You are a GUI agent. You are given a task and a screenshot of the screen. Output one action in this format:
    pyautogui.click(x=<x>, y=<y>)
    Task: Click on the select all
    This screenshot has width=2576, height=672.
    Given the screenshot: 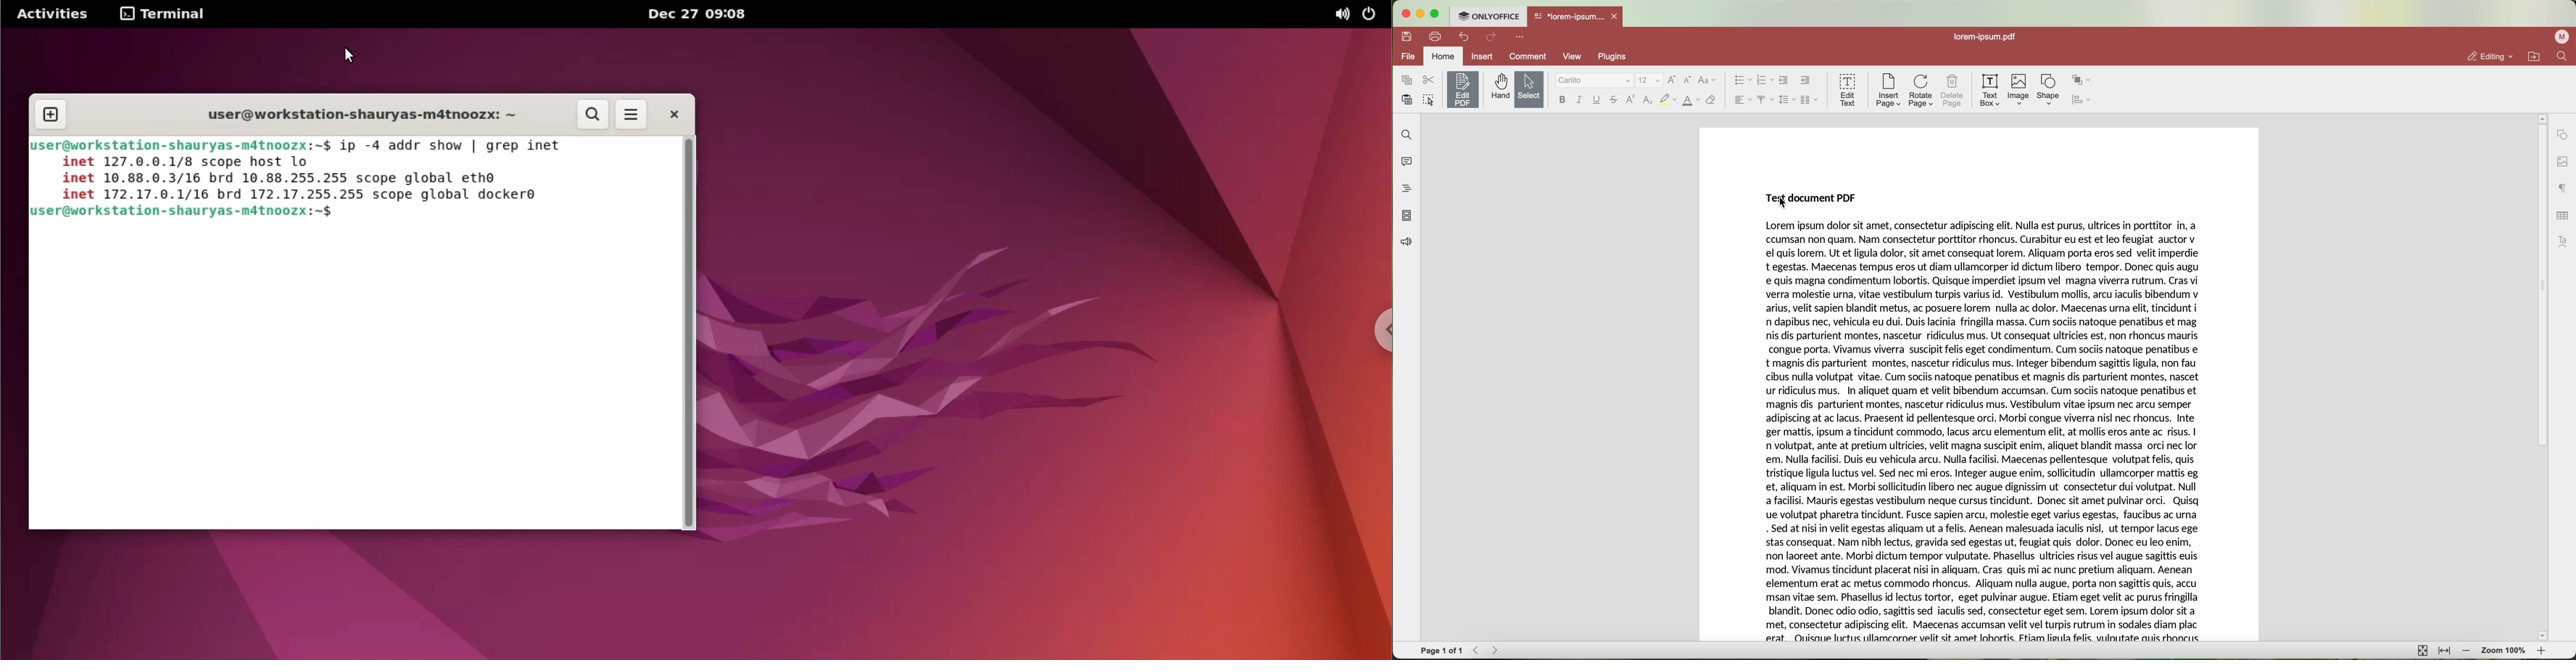 What is the action you would take?
    pyautogui.click(x=1428, y=99)
    